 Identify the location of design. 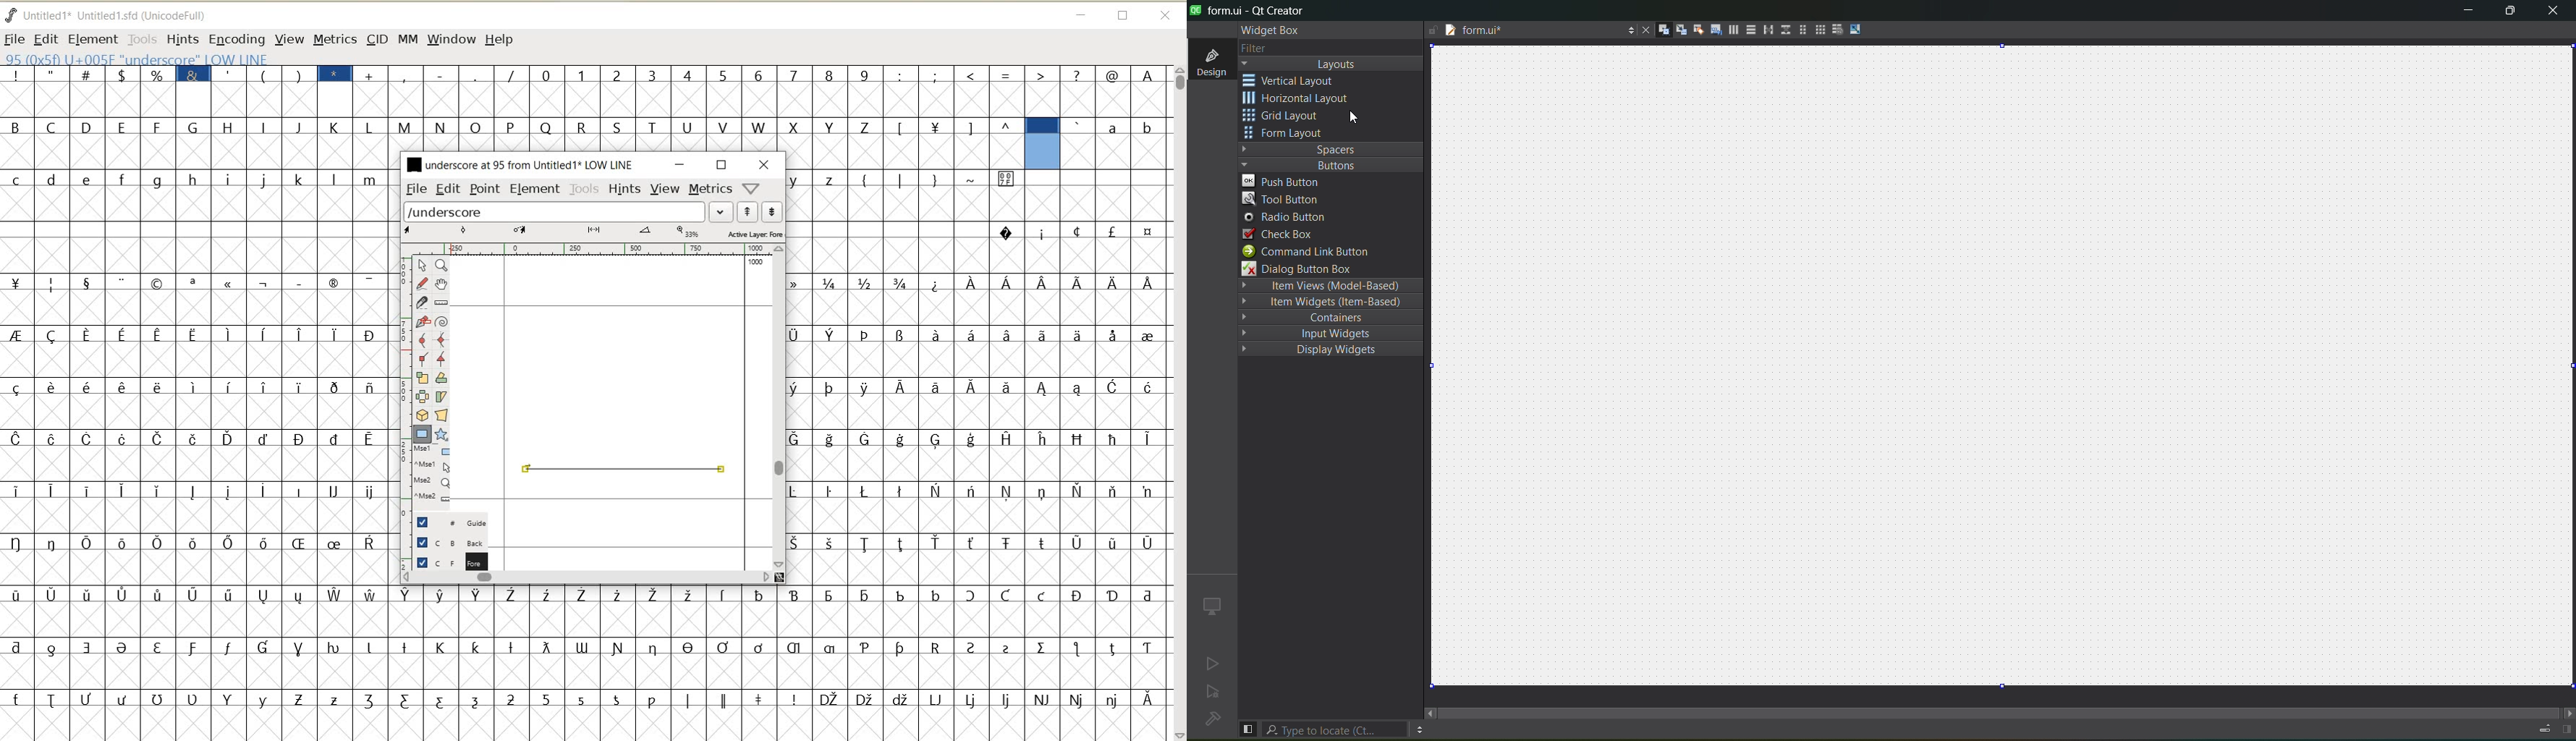
(1210, 61).